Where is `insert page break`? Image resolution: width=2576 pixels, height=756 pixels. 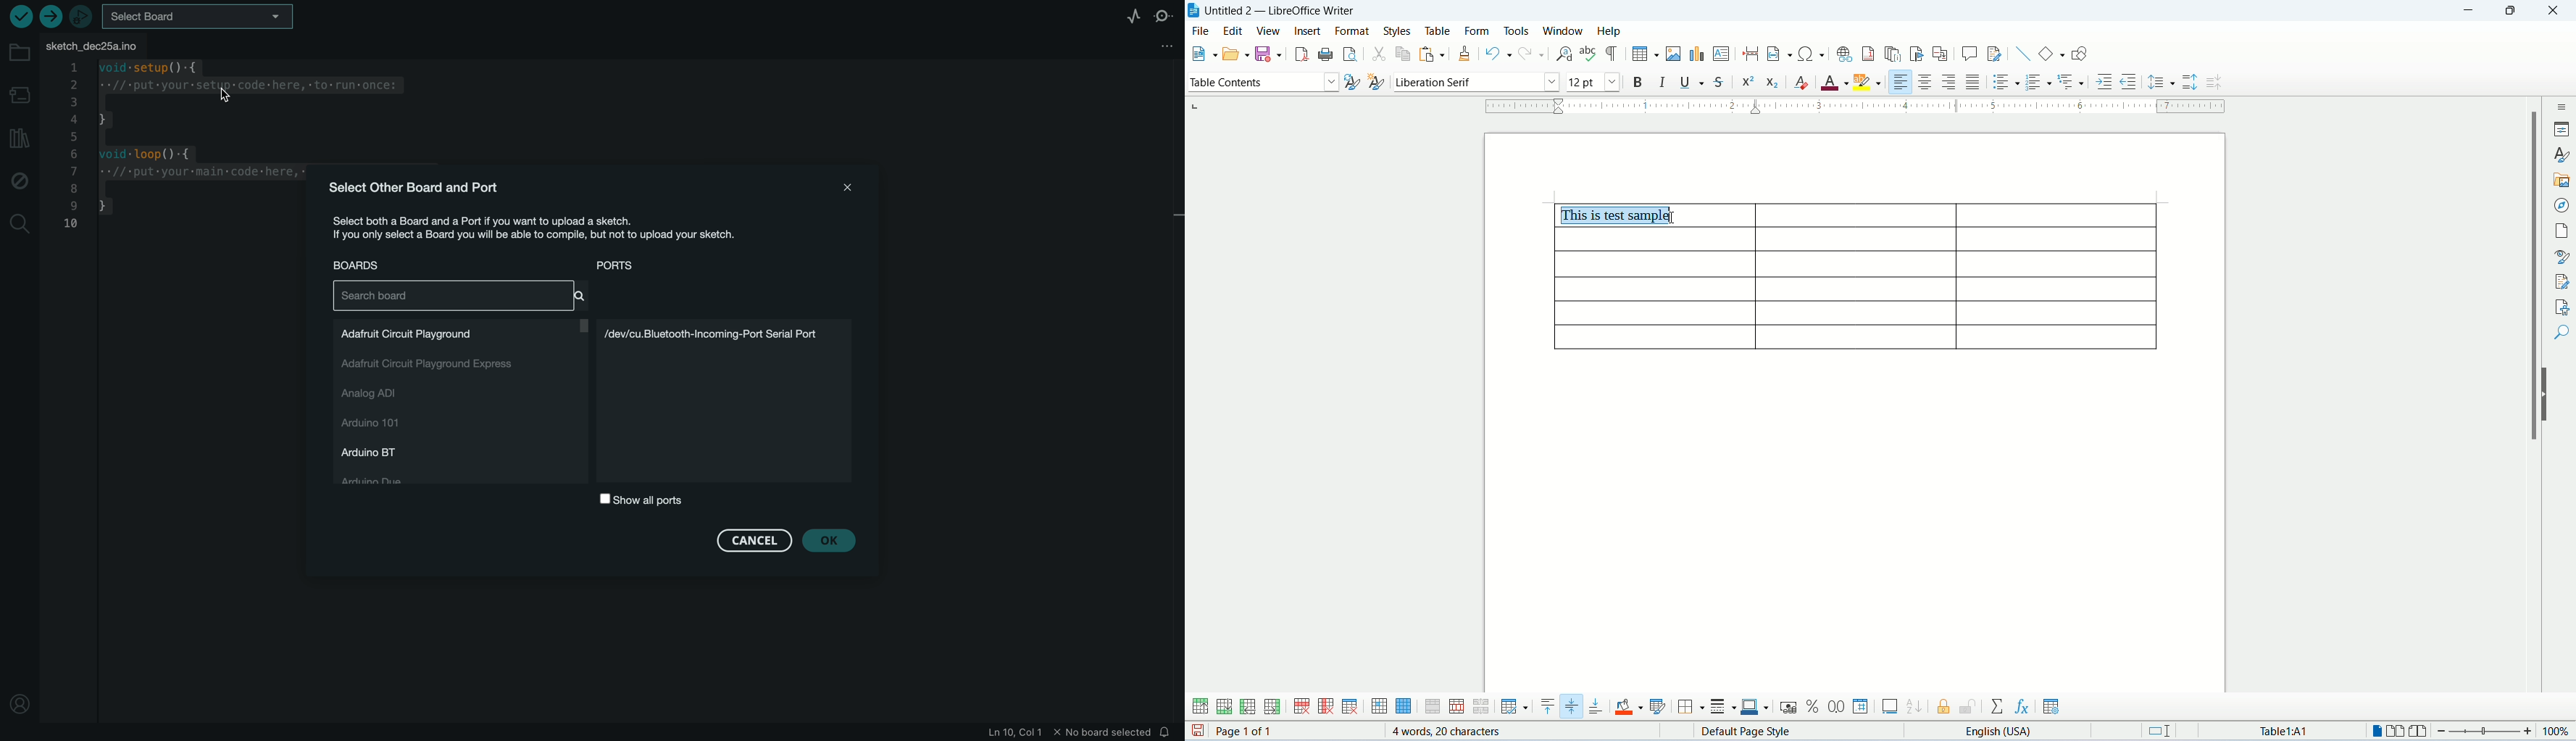 insert page break is located at coordinates (1751, 53).